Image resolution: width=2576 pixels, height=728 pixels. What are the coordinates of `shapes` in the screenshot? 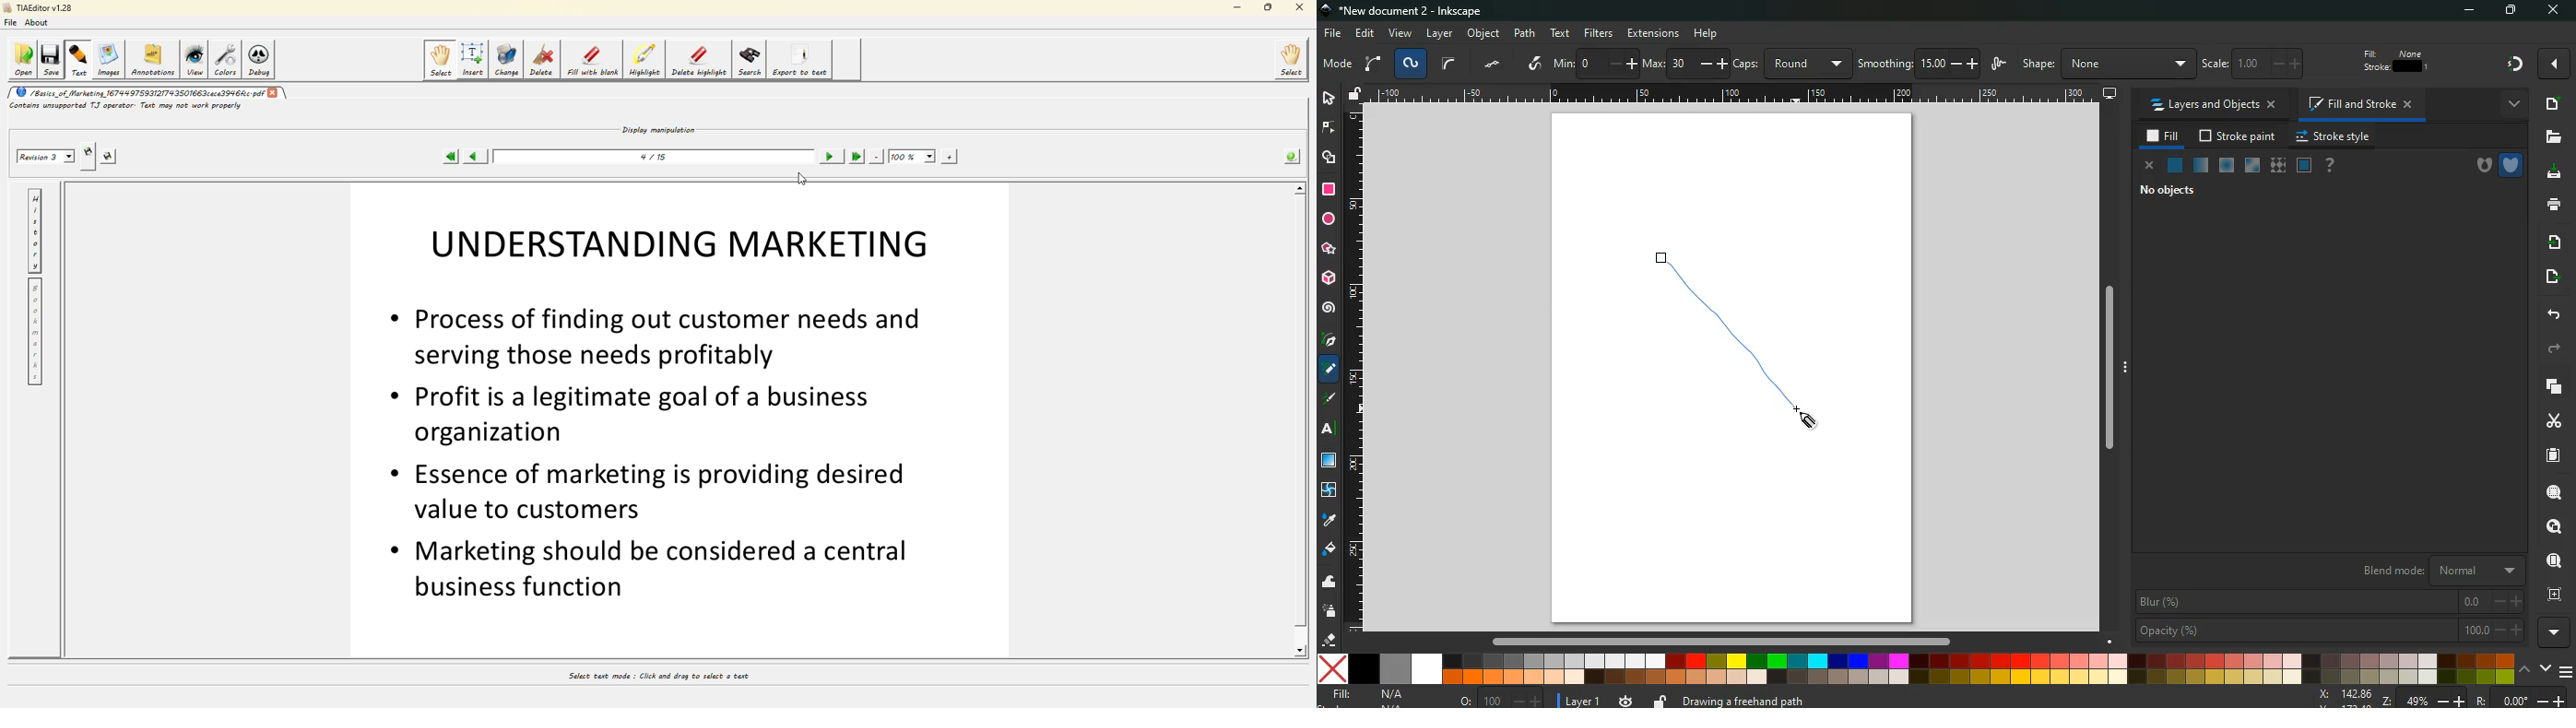 It's located at (1330, 159).